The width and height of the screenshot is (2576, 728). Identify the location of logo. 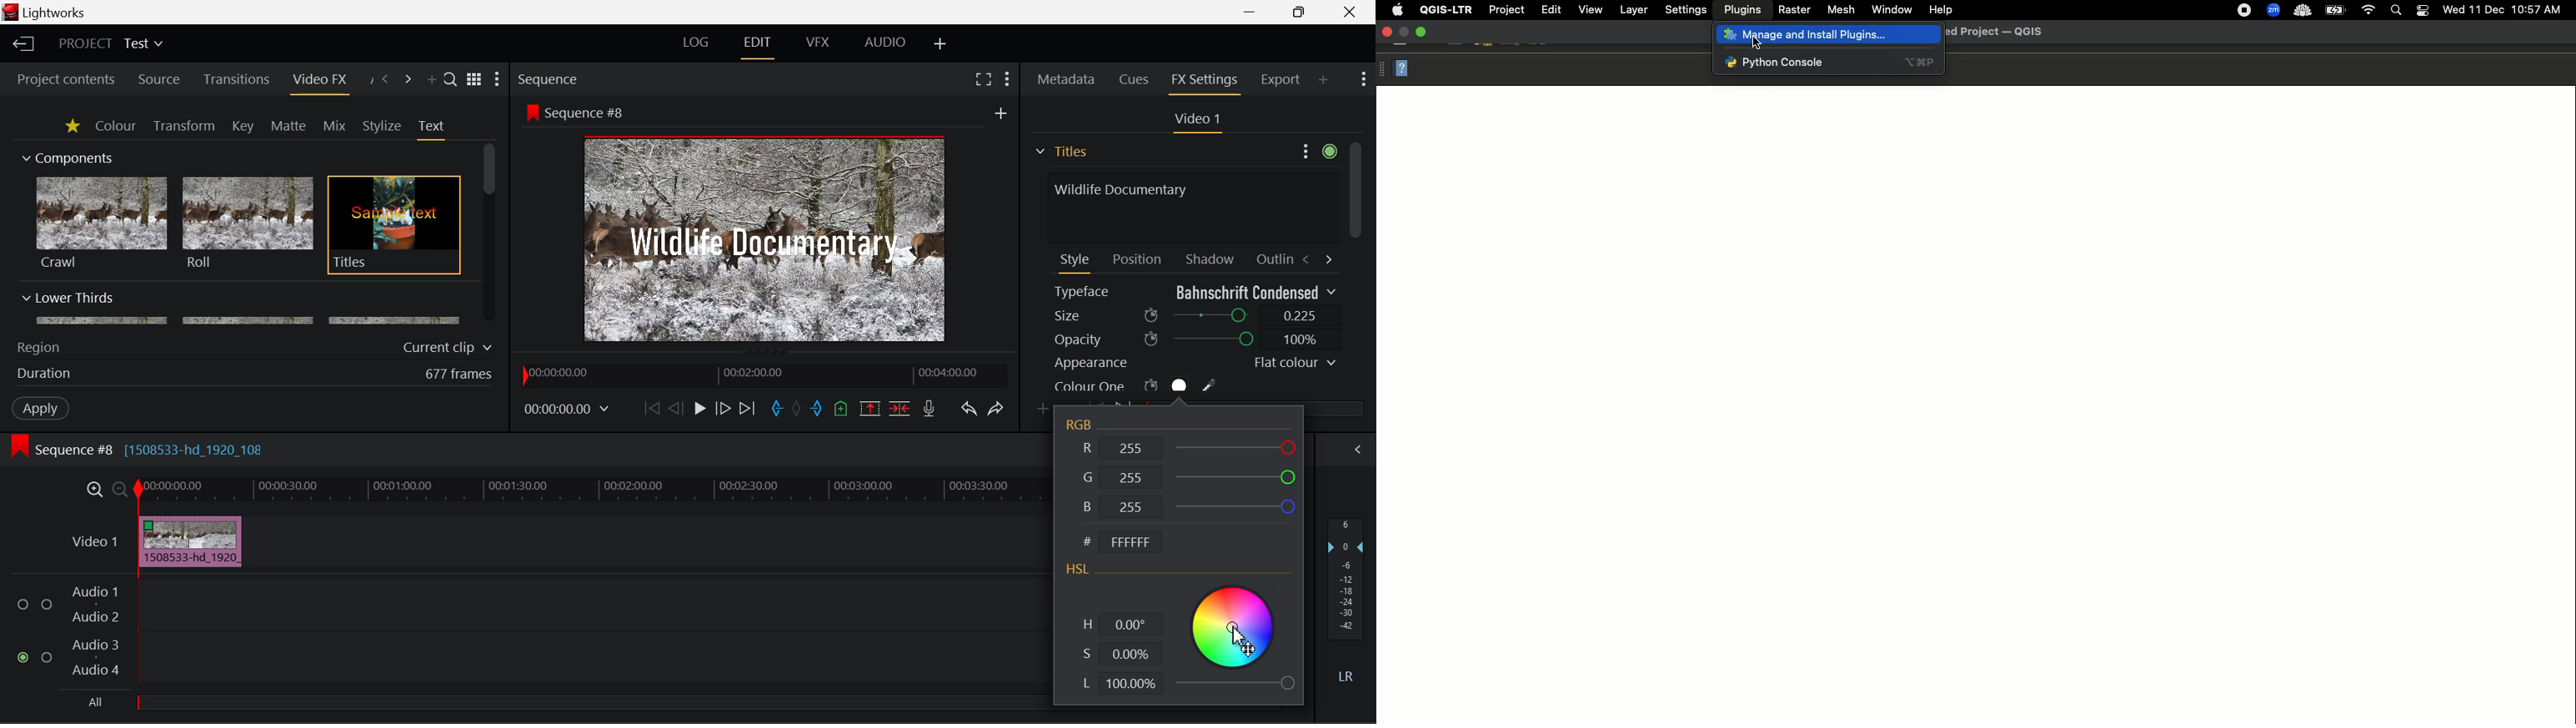
(12, 12).